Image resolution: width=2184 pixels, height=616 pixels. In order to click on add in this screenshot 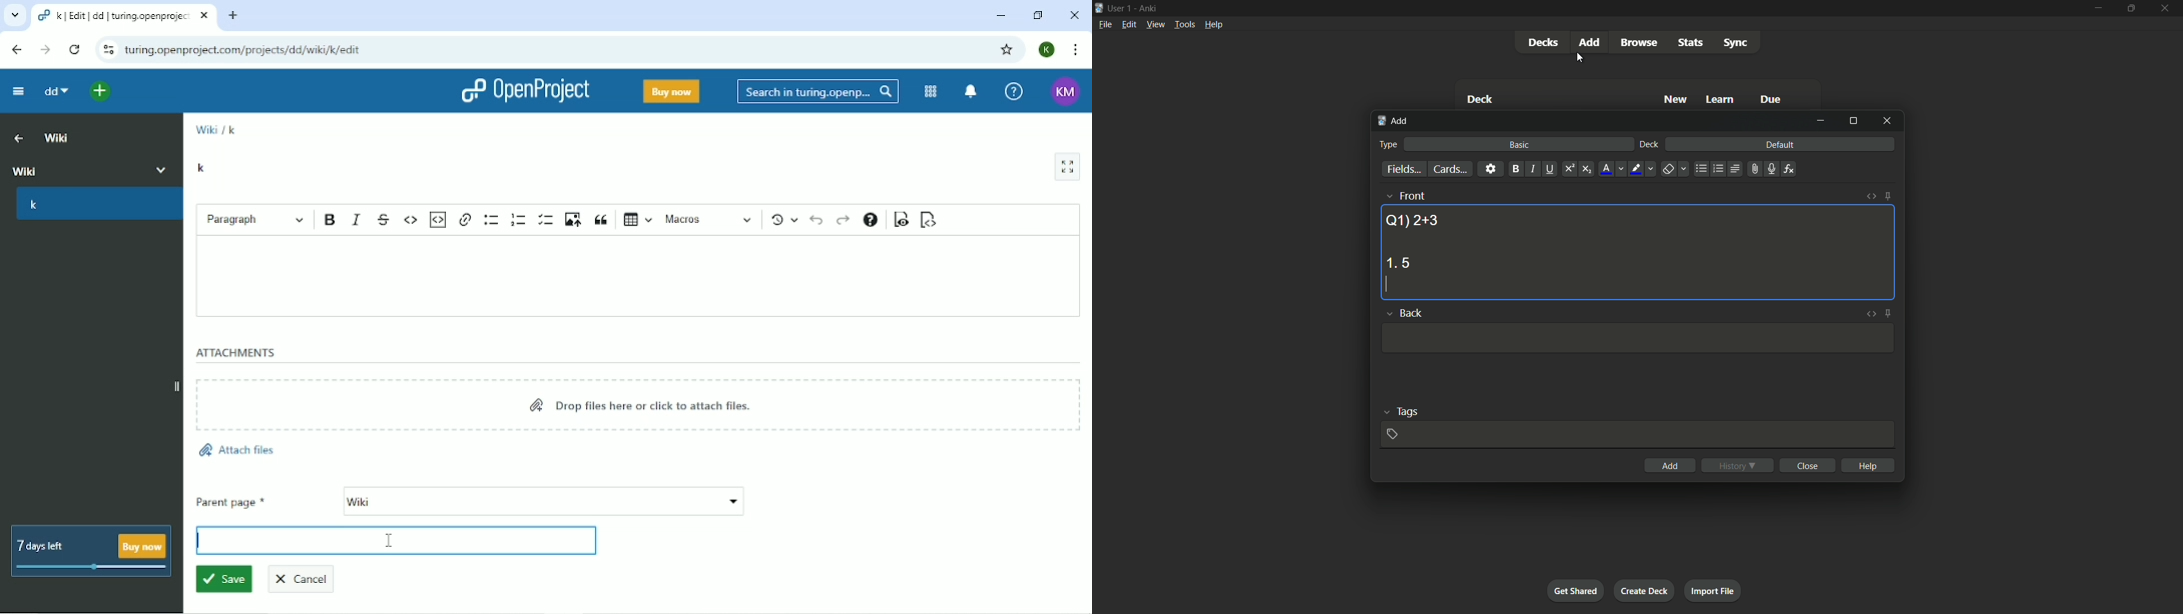, I will do `click(1394, 121)`.